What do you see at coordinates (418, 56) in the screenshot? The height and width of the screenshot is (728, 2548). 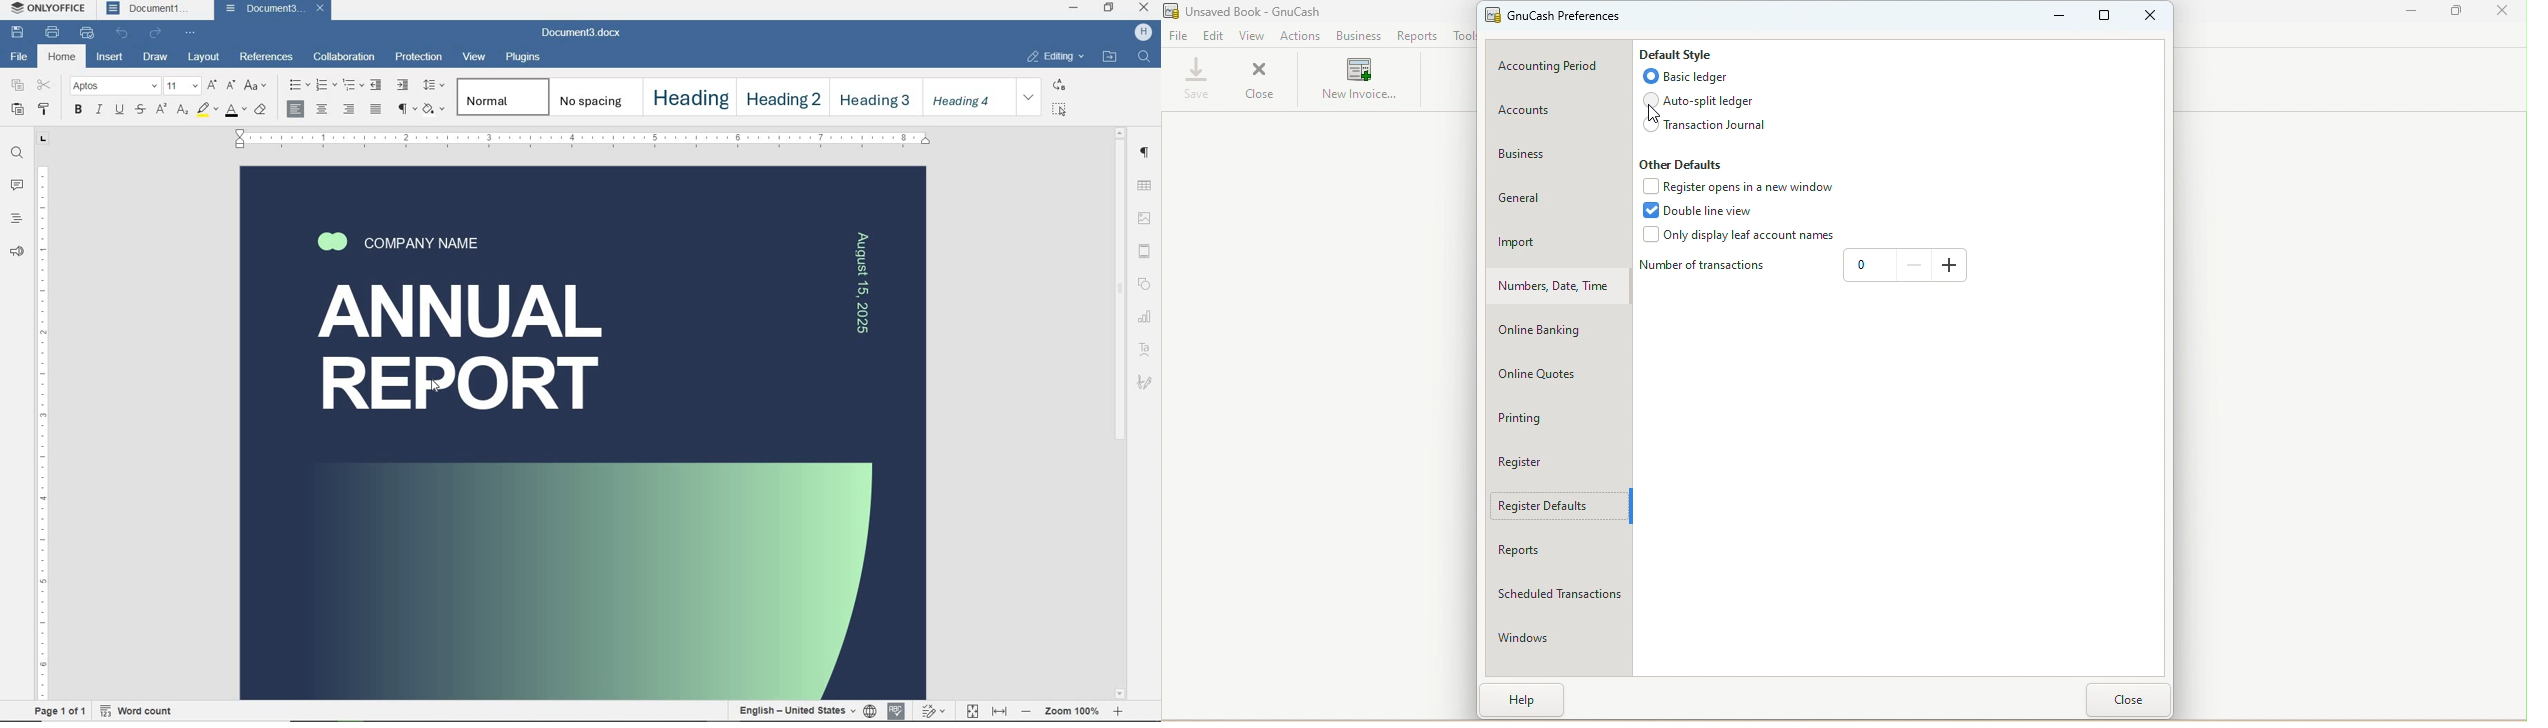 I see `protection` at bounding box center [418, 56].